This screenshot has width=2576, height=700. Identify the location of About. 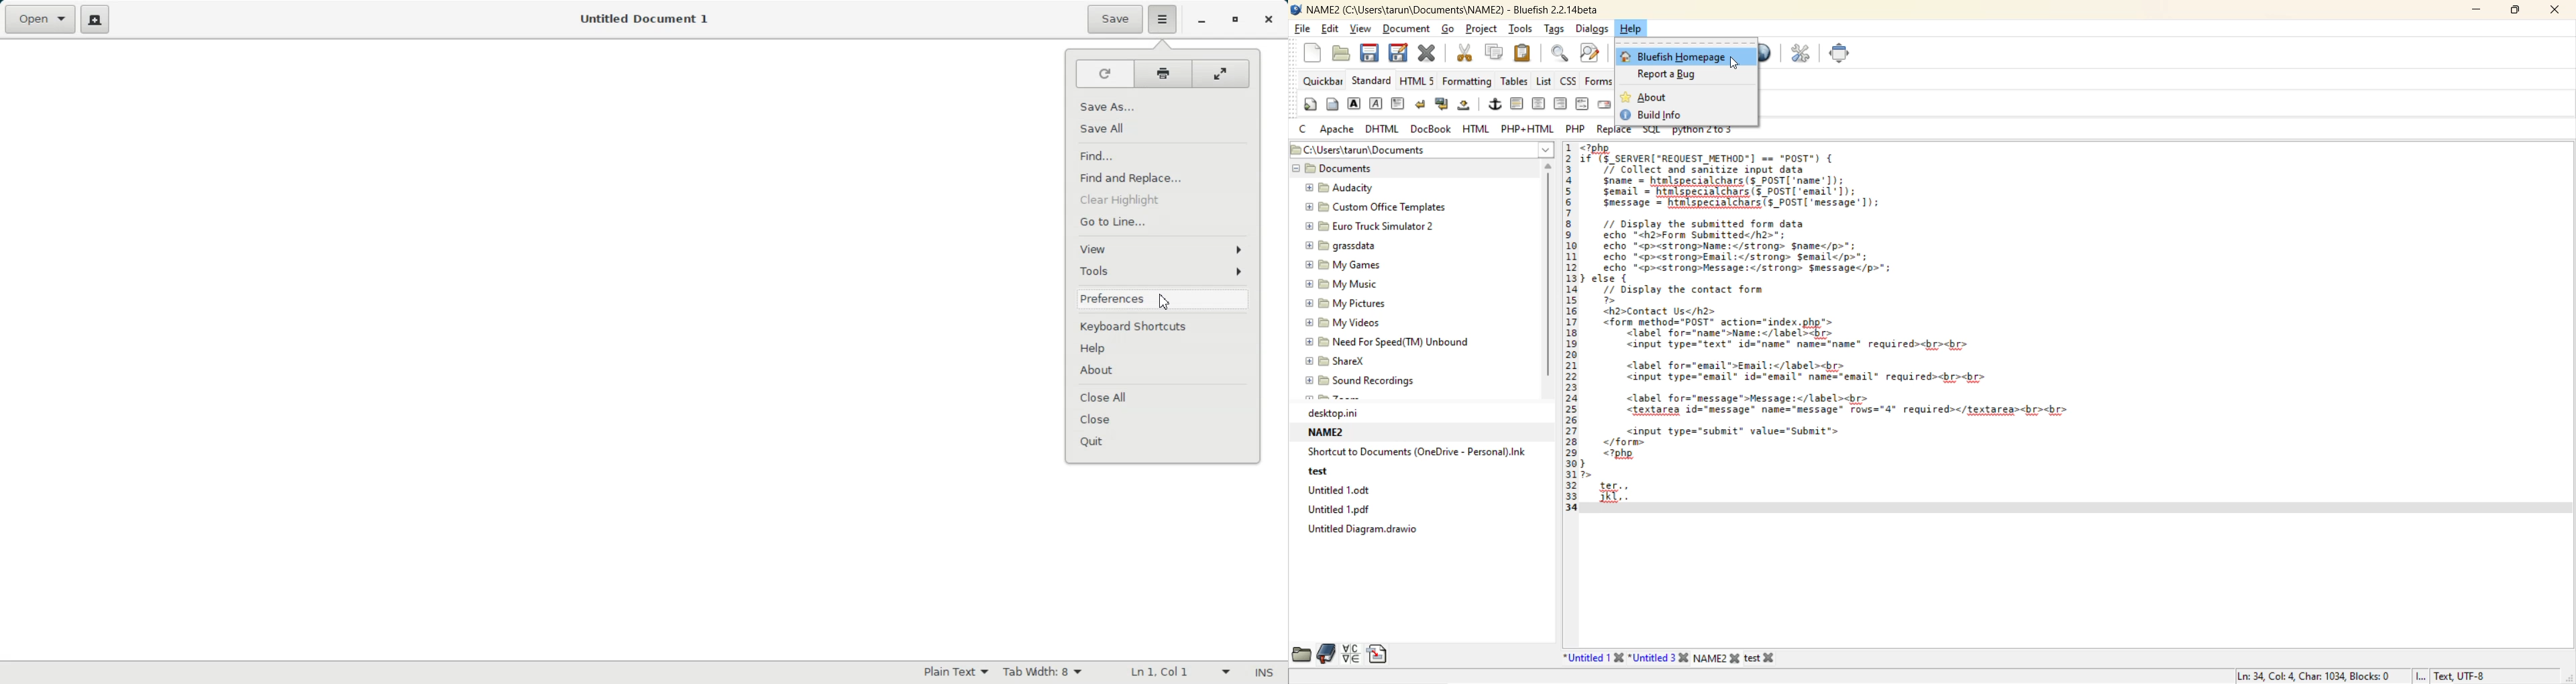
(1165, 370).